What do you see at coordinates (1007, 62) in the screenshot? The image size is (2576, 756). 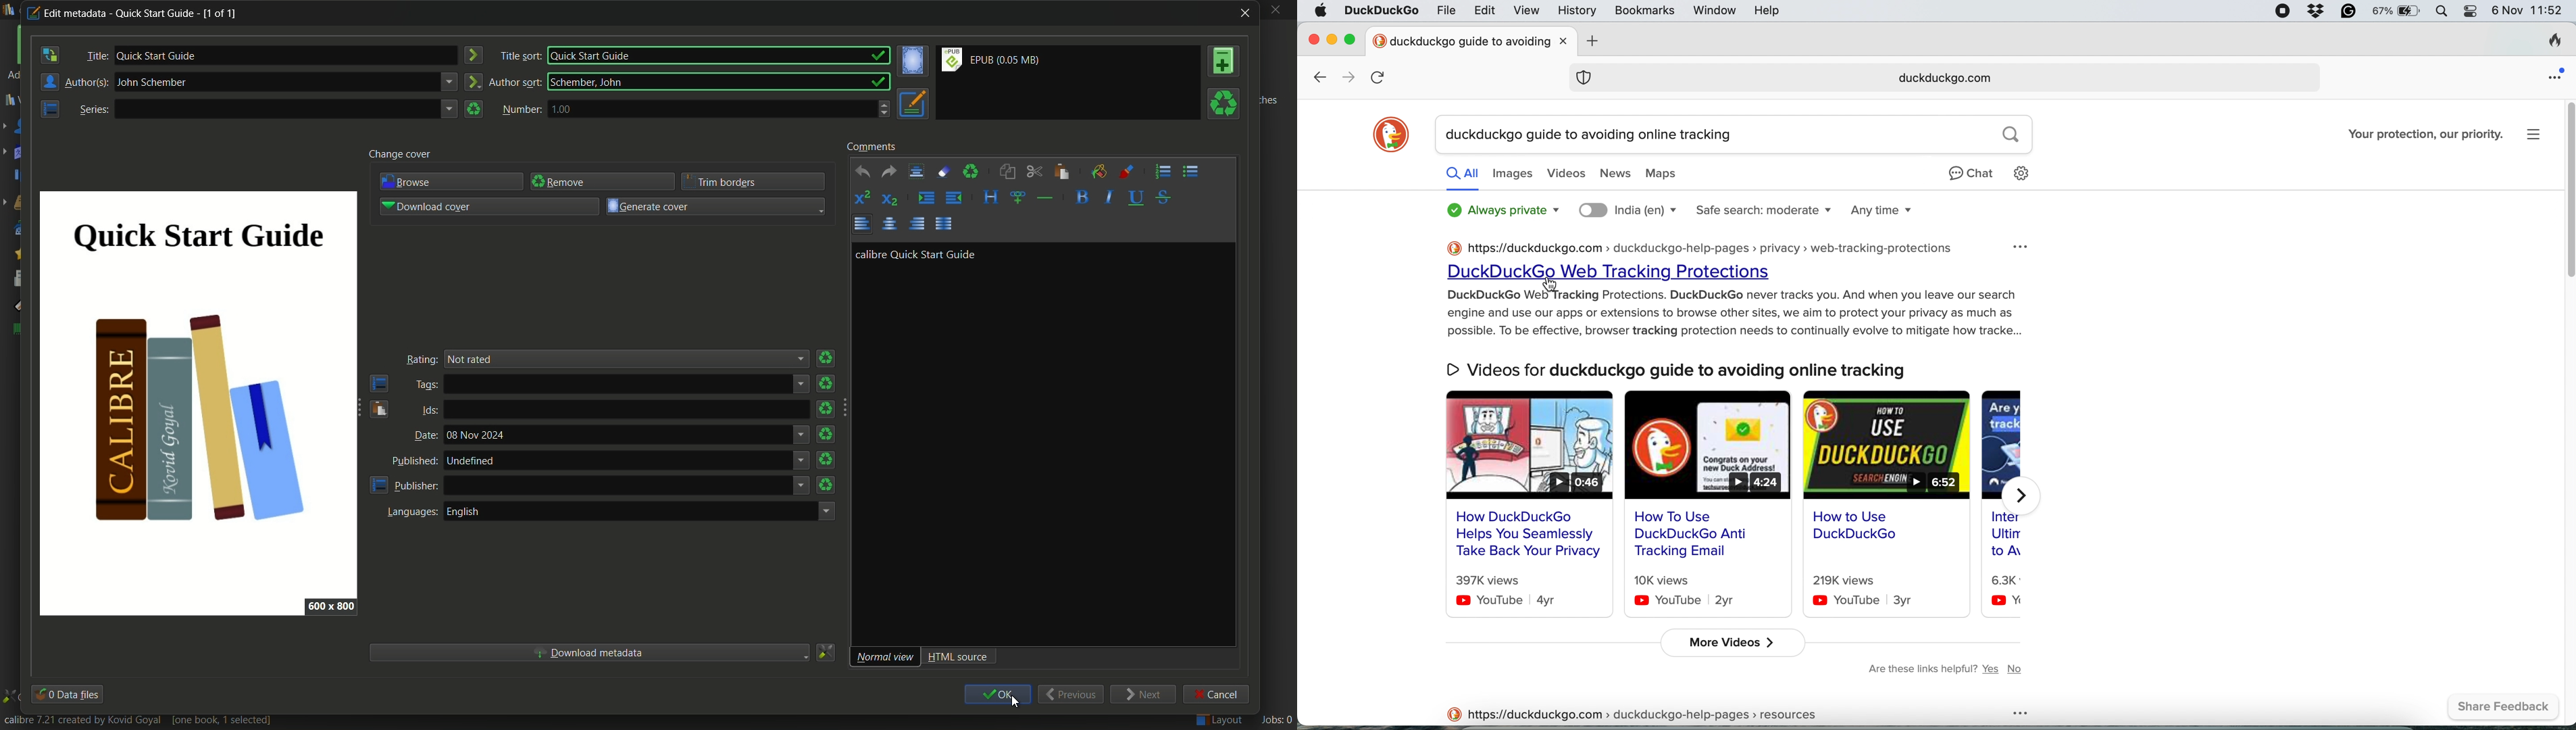 I see `file` at bounding box center [1007, 62].